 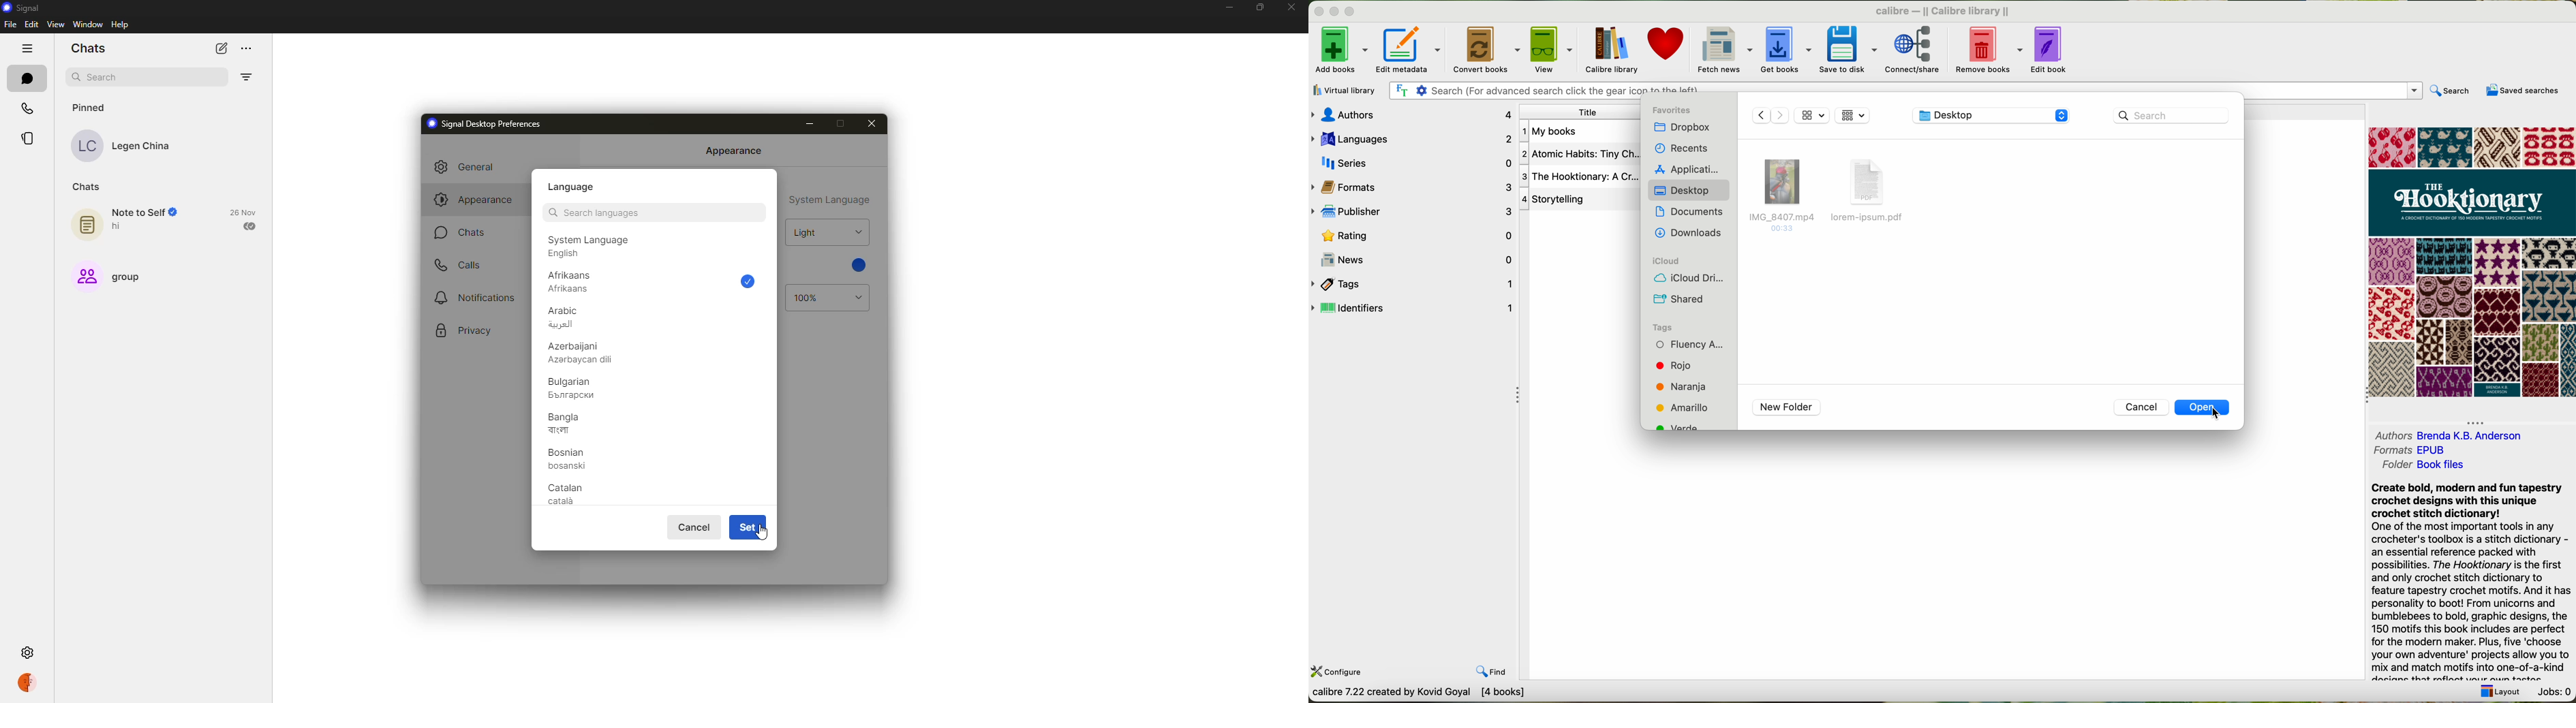 What do you see at coordinates (1782, 193) in the screenshot?
I see `video file` at bounding box center [1782, 193].